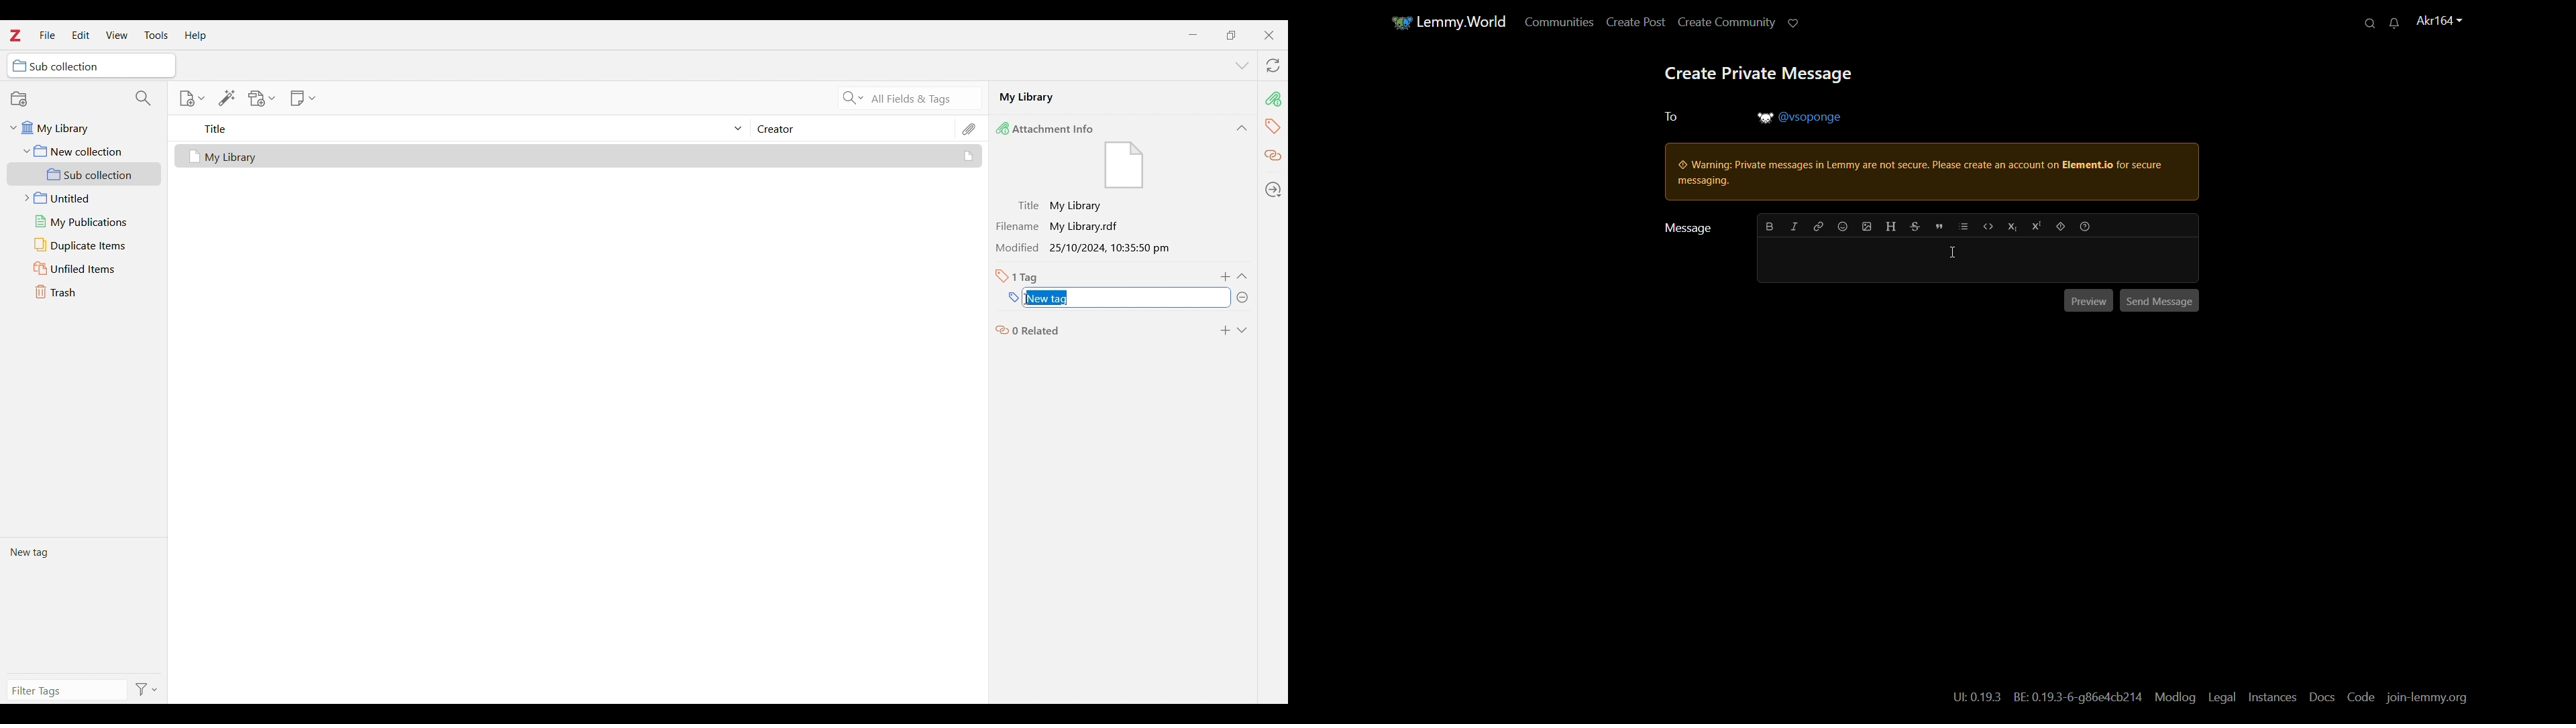 This screenshot has width=2576, height=728. I want to click on My library folder, so click(82, 126).